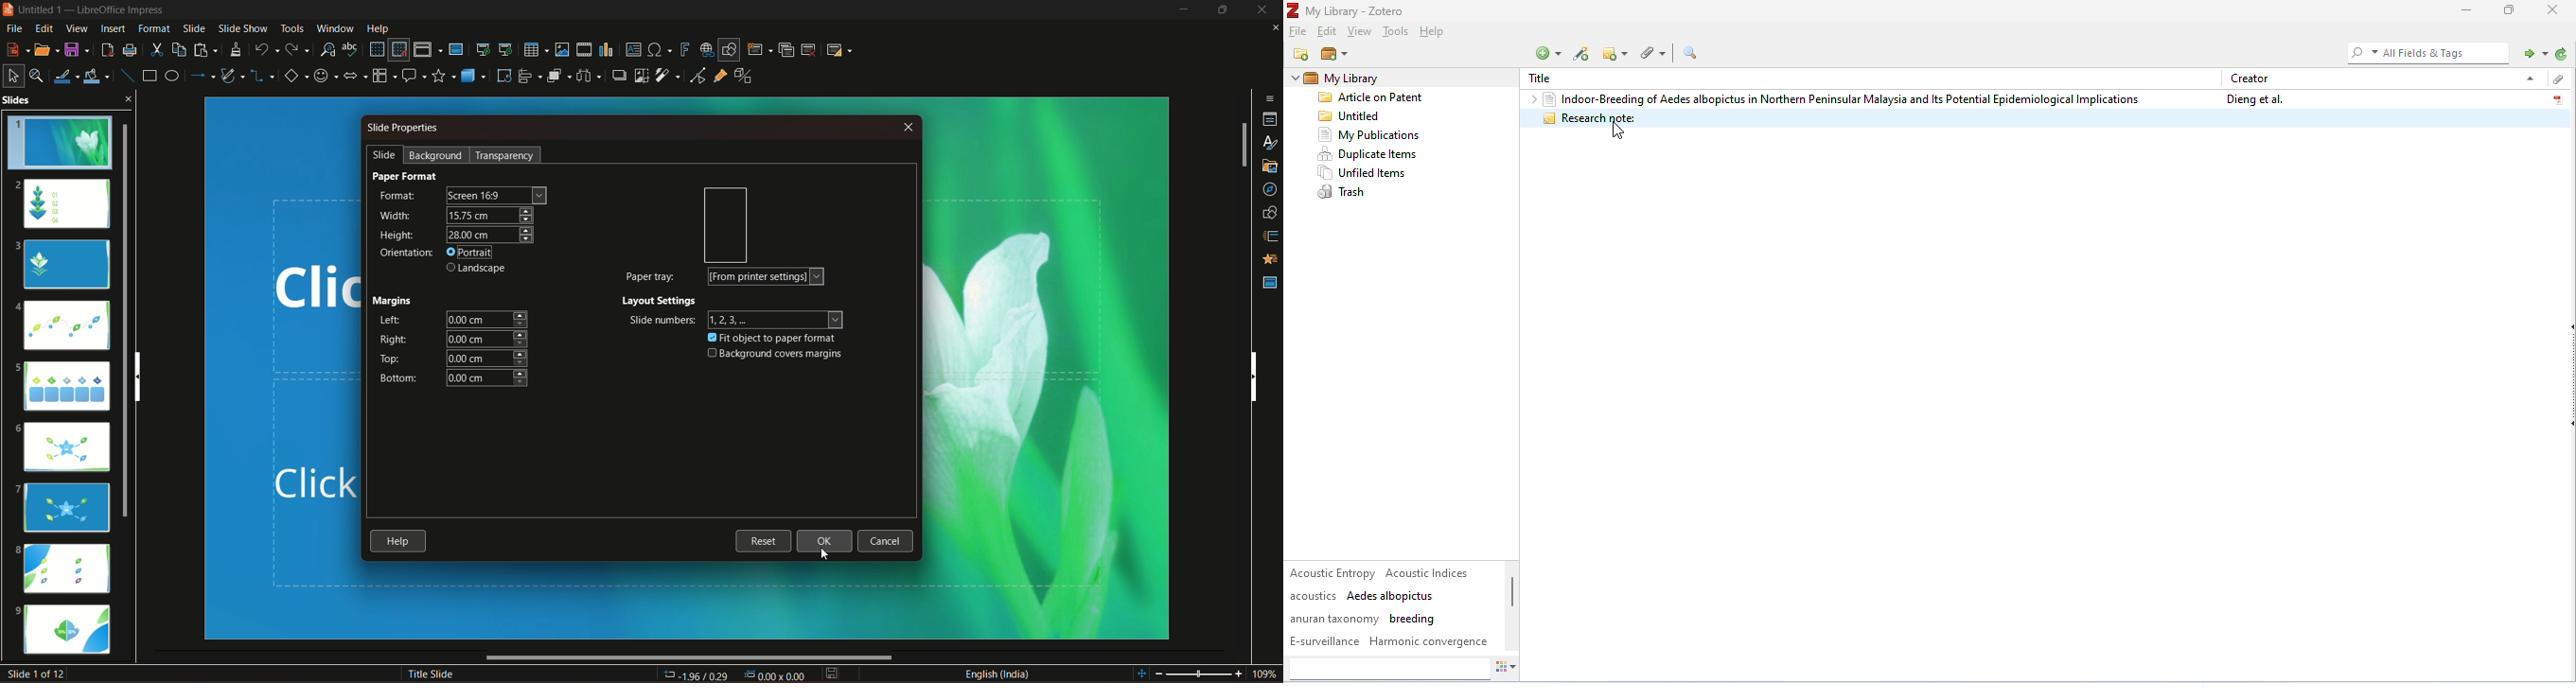 The image size is (2576, 700). What do you see at coordinates (1268, 142) in the screenshot?
I see `styles` at bounding box center [1268, 142].